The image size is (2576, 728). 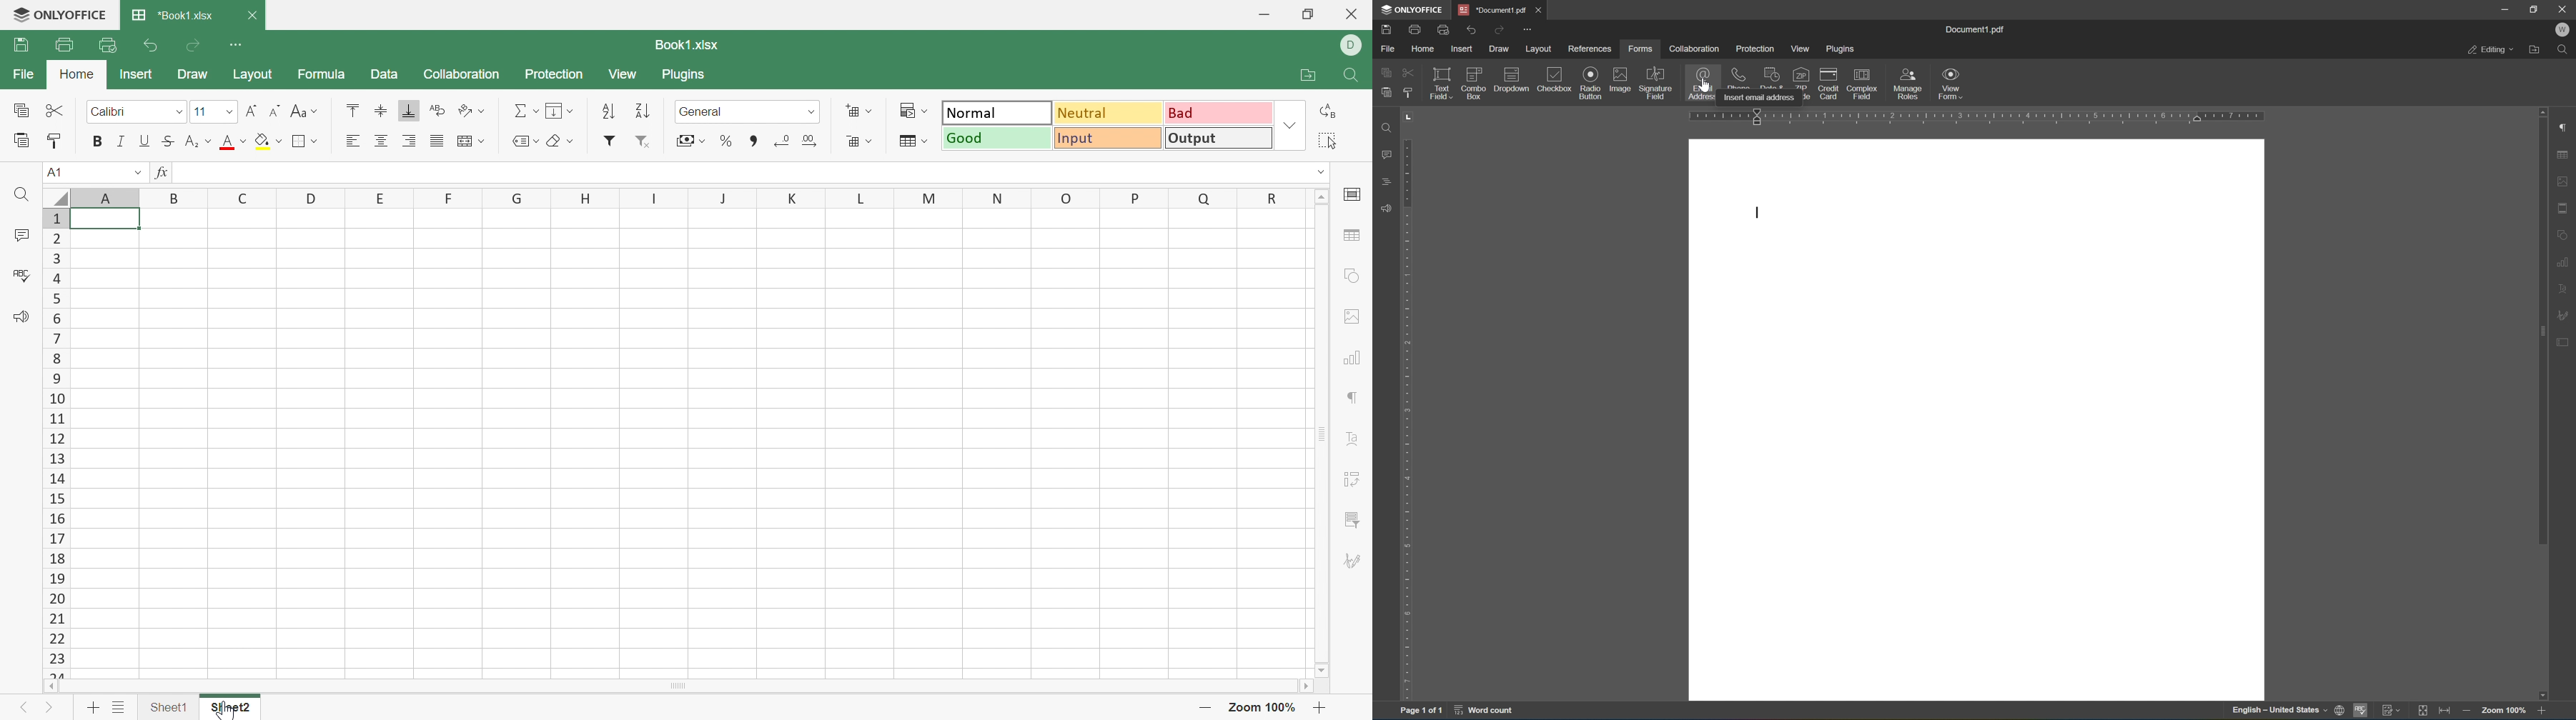 I want to click on view form, so click(x=1951, y=83).